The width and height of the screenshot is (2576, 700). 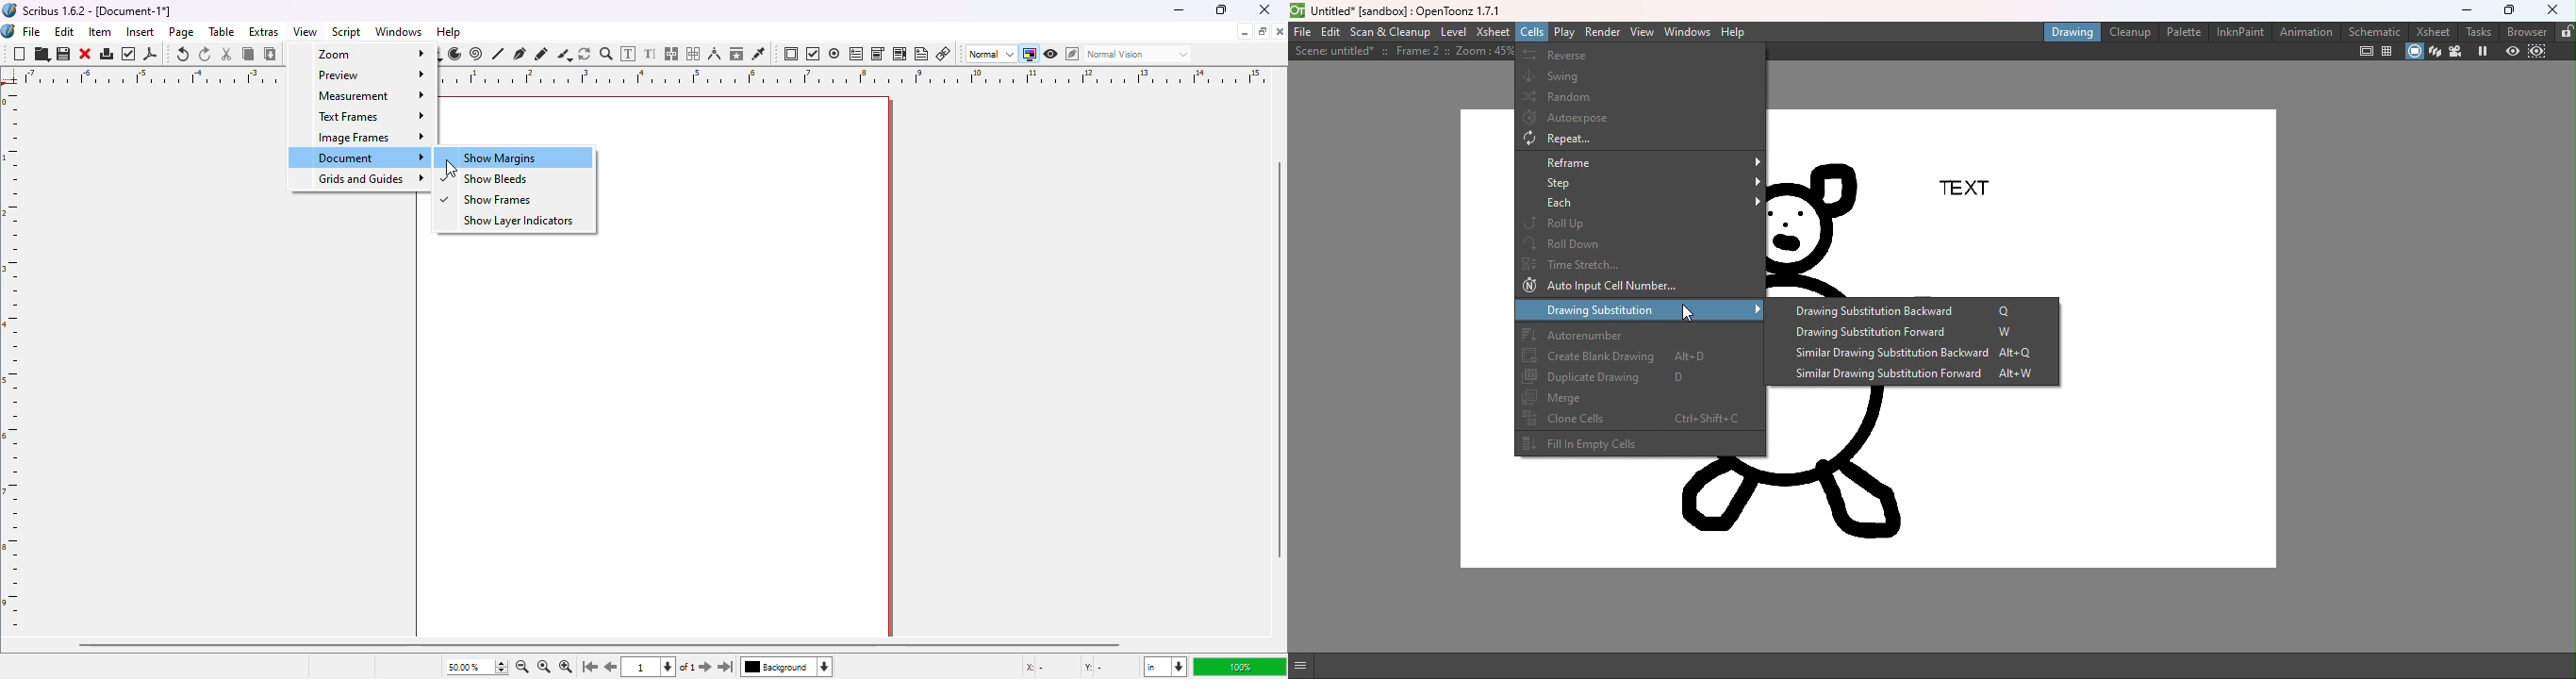 What do you see at coordinates (599, 644) in the screenshot?
I see `horizontal scroll bar` at bounding box center [599, 644].